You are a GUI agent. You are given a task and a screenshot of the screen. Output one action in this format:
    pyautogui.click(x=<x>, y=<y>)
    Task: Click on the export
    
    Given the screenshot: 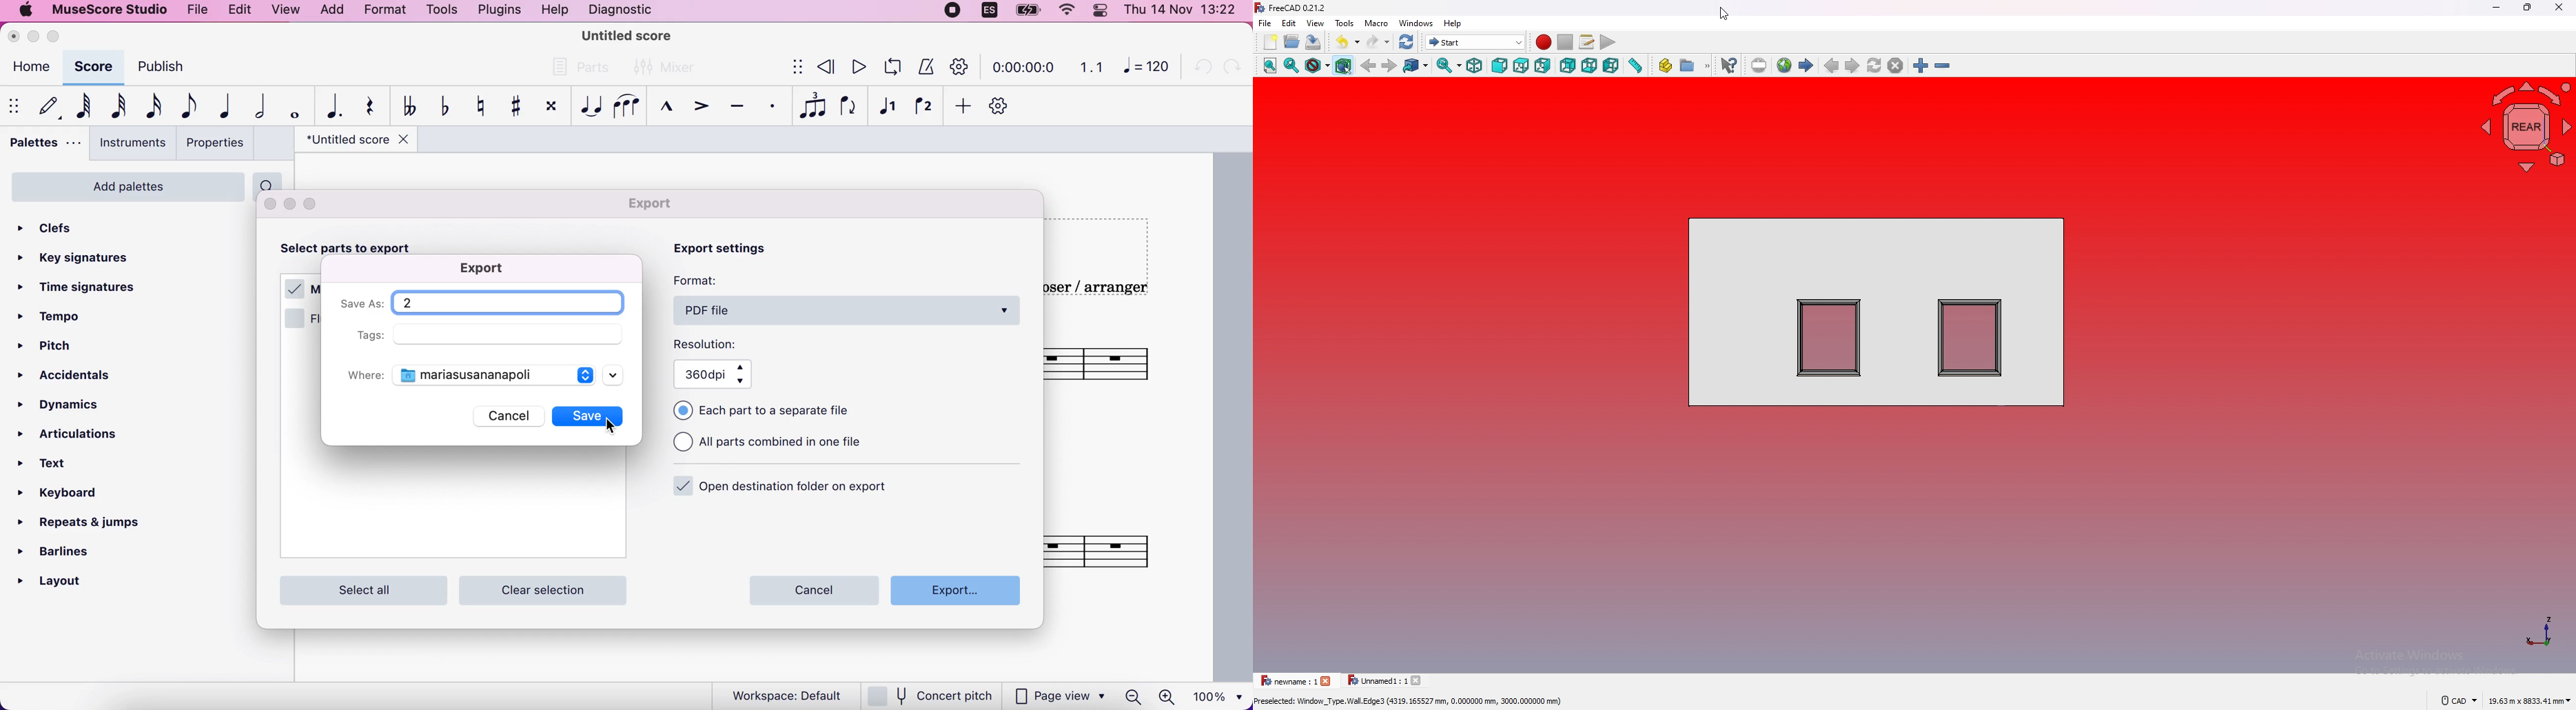 What is the action you would take?
    pyautogui.click(x=659, y=204)
    